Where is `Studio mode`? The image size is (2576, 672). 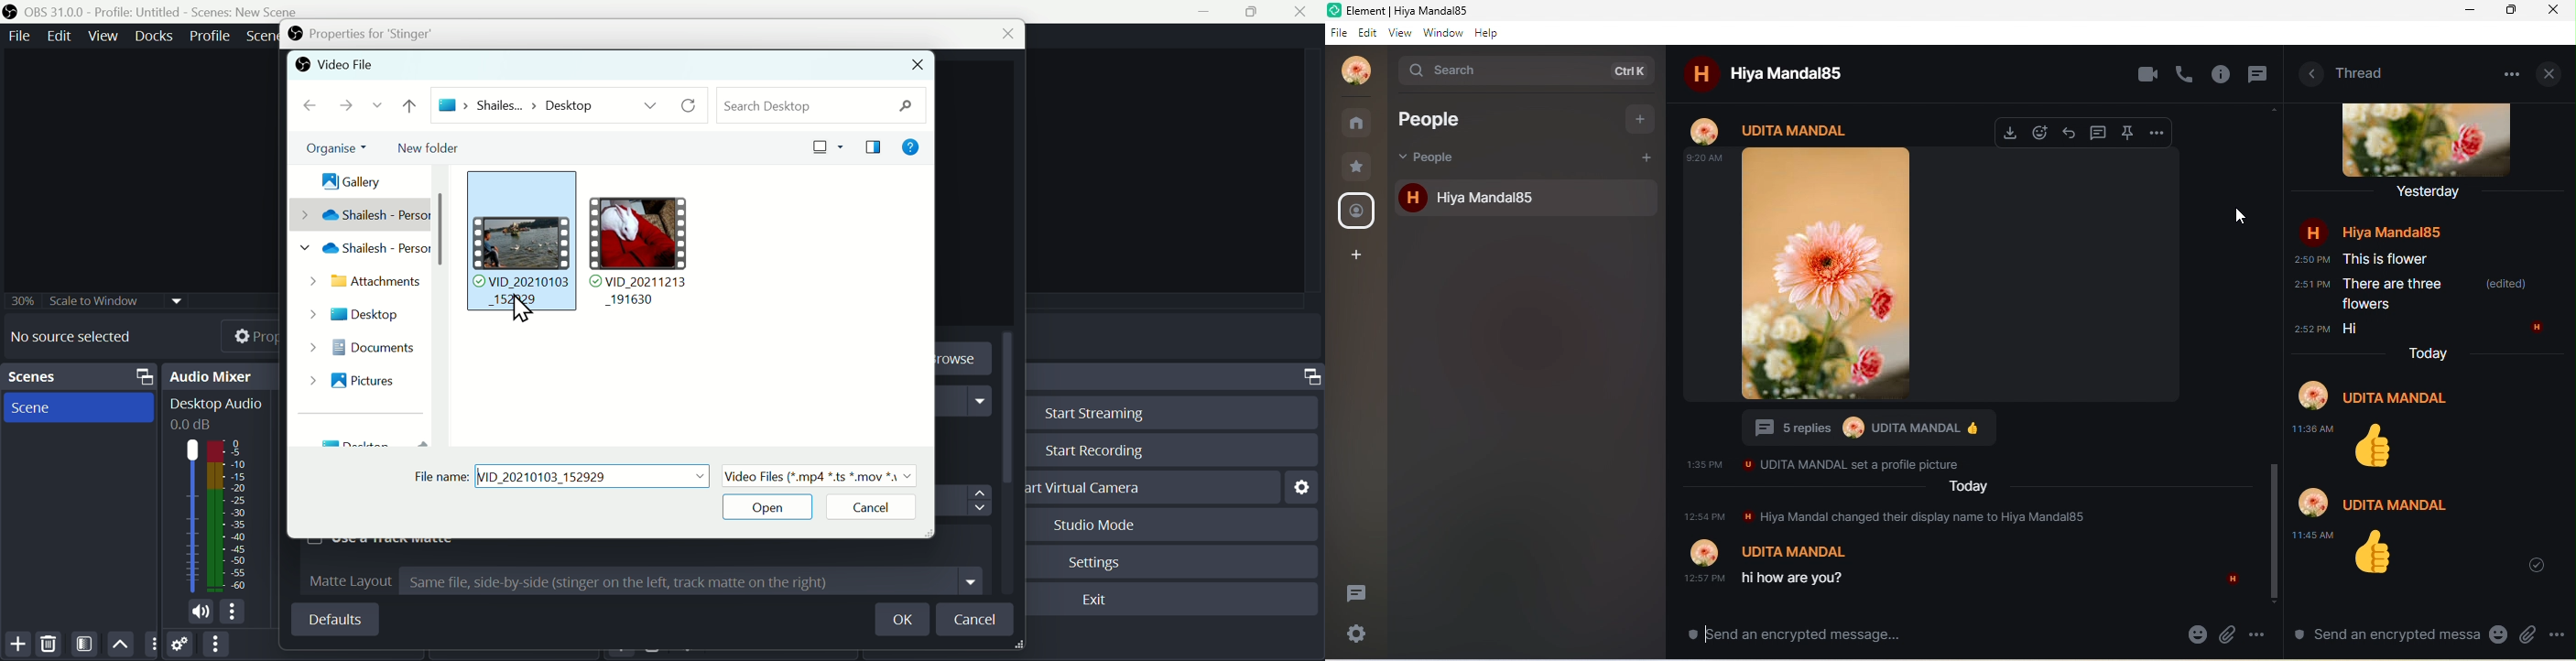 Studio mode is located at coordinates (1089, 524).